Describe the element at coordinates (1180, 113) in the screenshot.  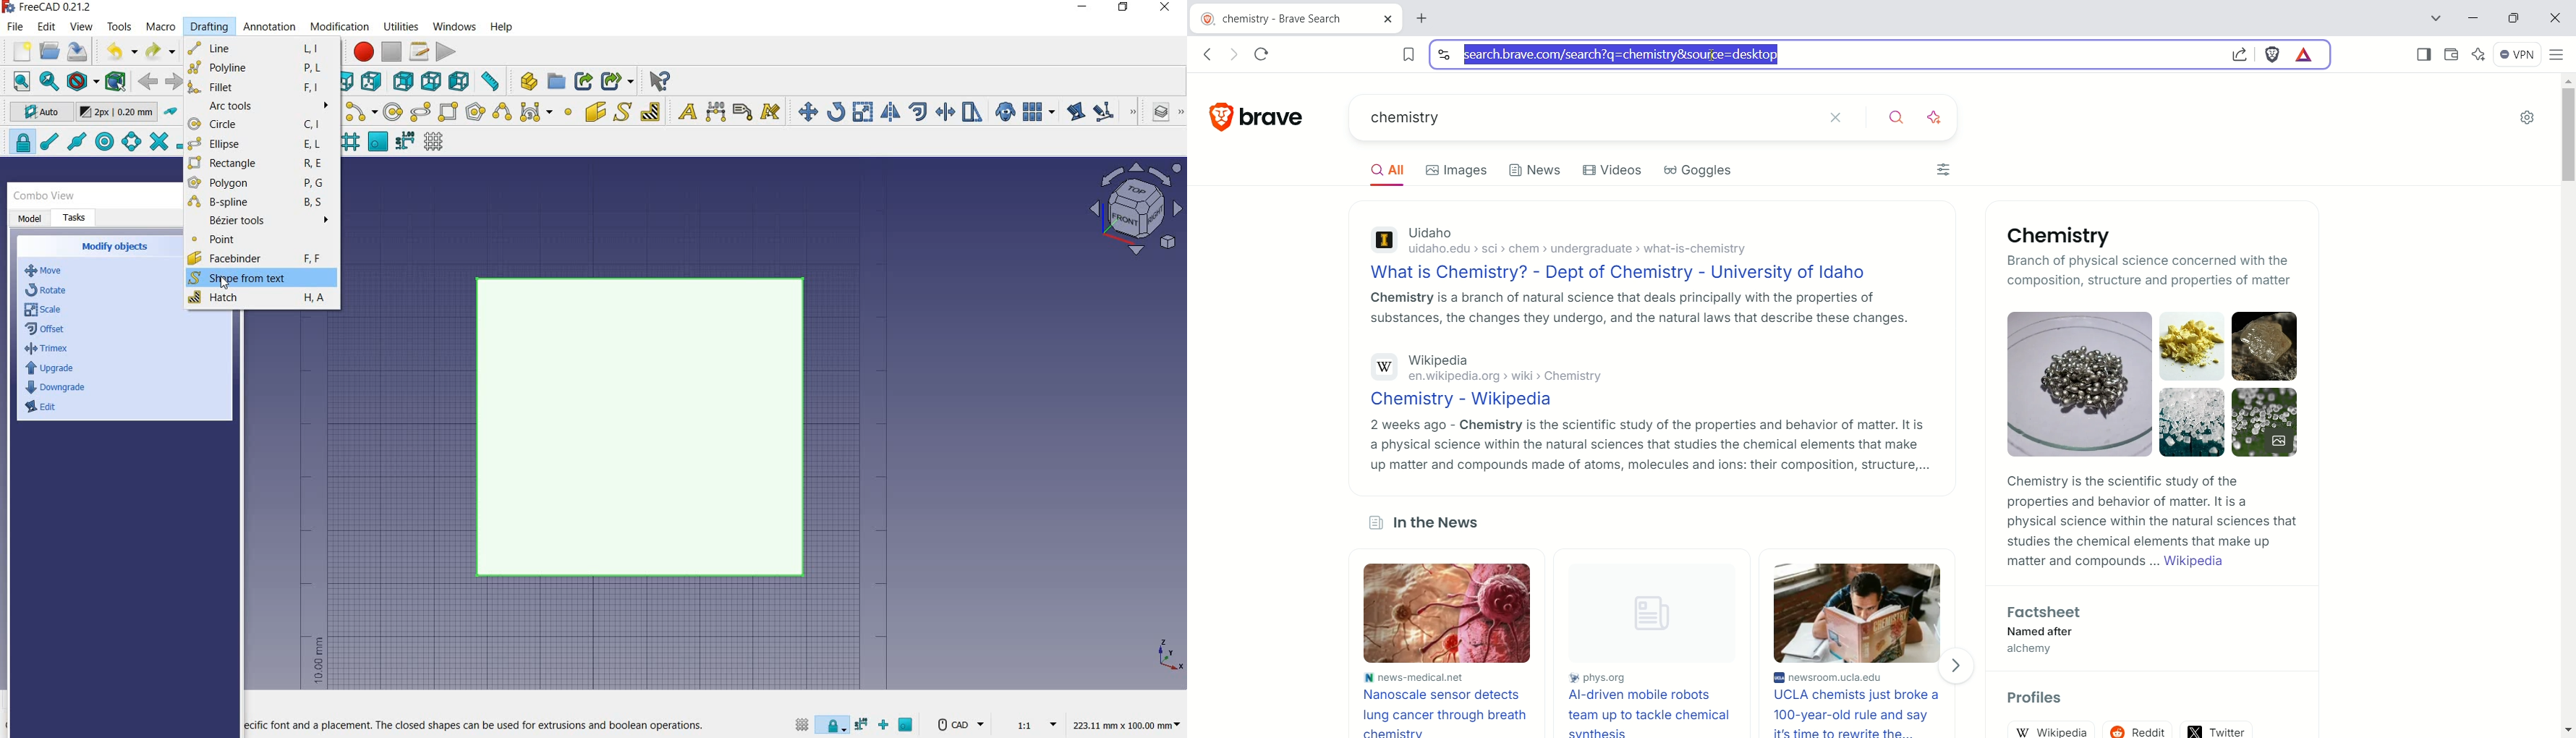
I see `draft utility tools` at that location.